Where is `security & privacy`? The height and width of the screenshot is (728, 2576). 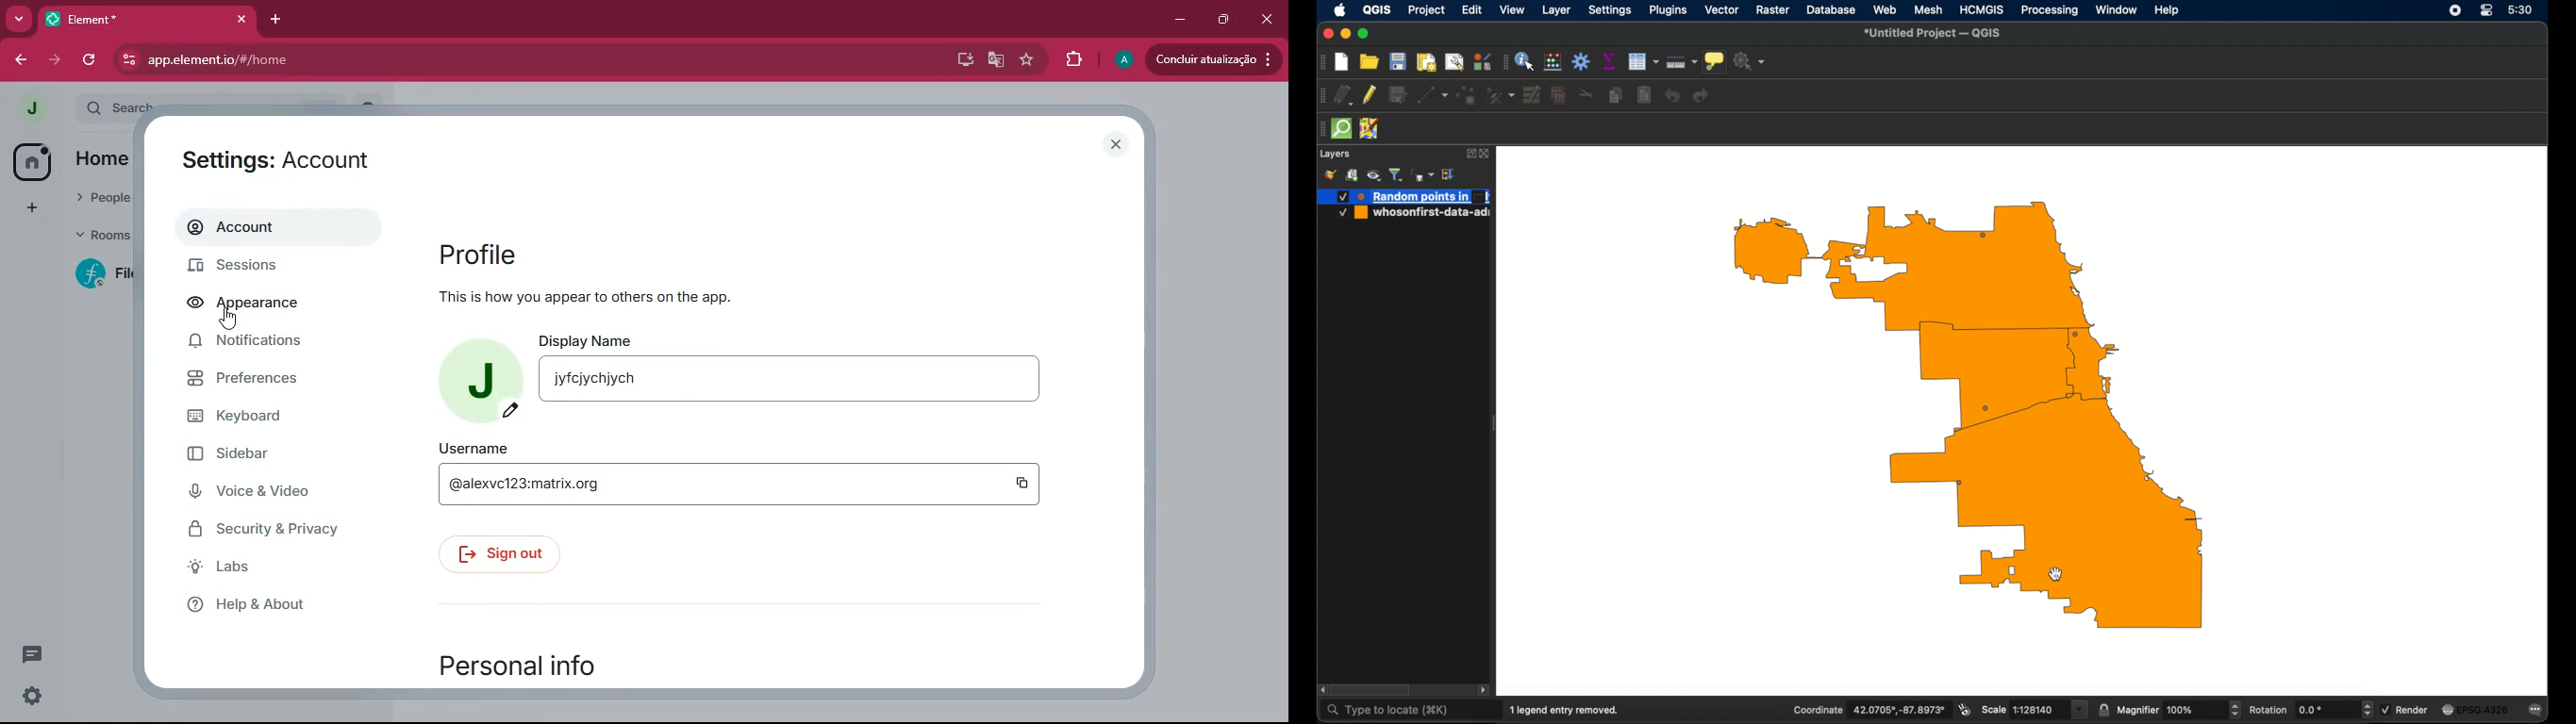 security & privacy is located at coordinates (269, 528).